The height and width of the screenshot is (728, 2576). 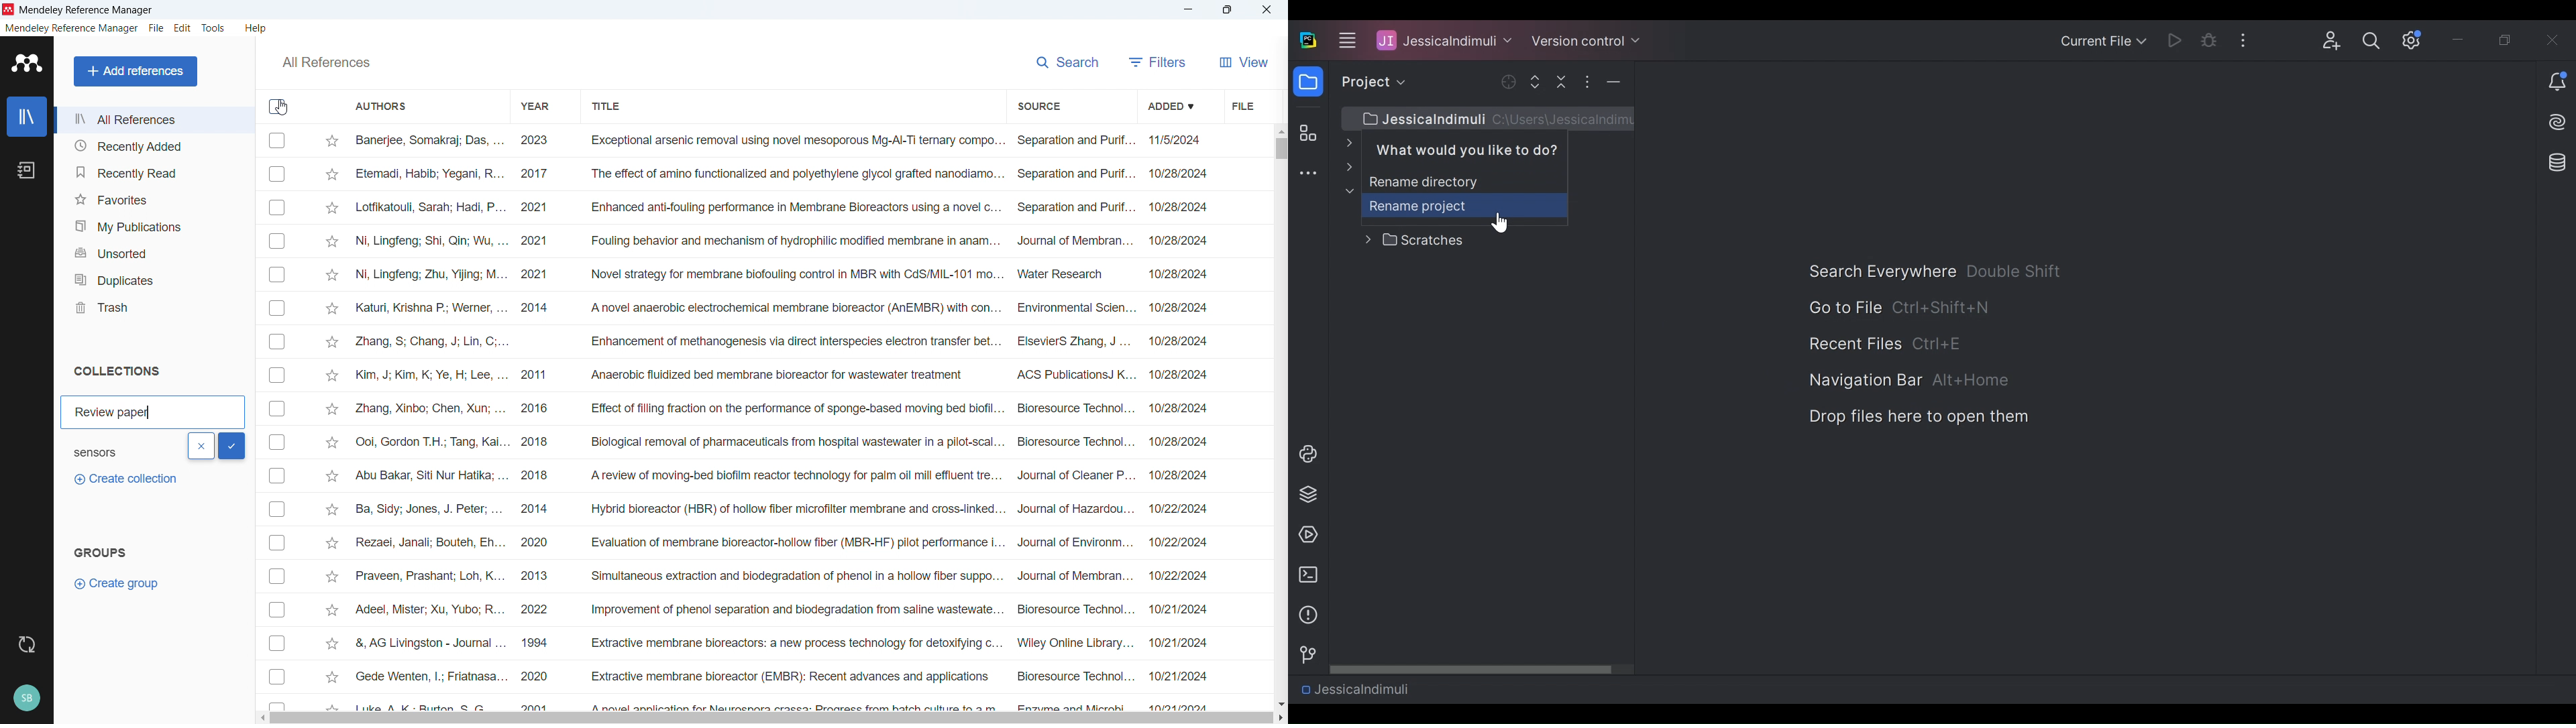 I want to click on Kim, J; Kim, K; Ye, H; Lee, ... 2011 Anaerobic fluidized bed membrane bioreactor for wastewater treatment ACS PublicationsJ K... 10/28/2024, so click(x=782, y=374).